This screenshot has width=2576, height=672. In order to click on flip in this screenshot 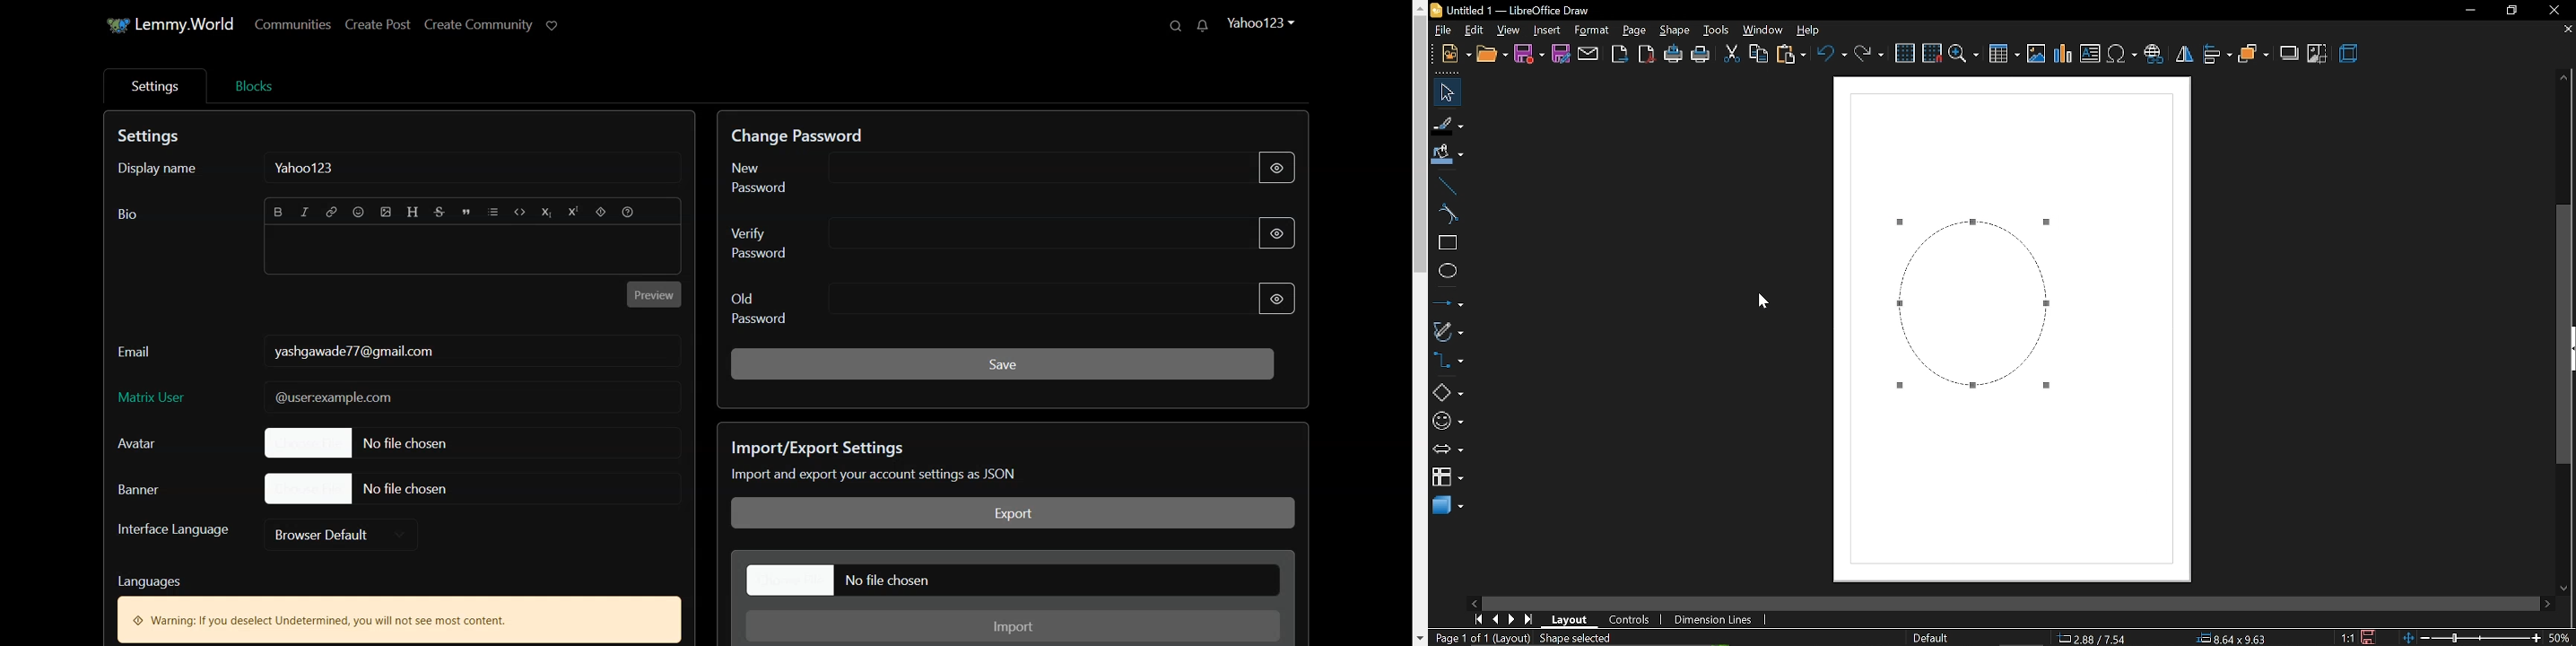, I will do `click(2183, 53)`.